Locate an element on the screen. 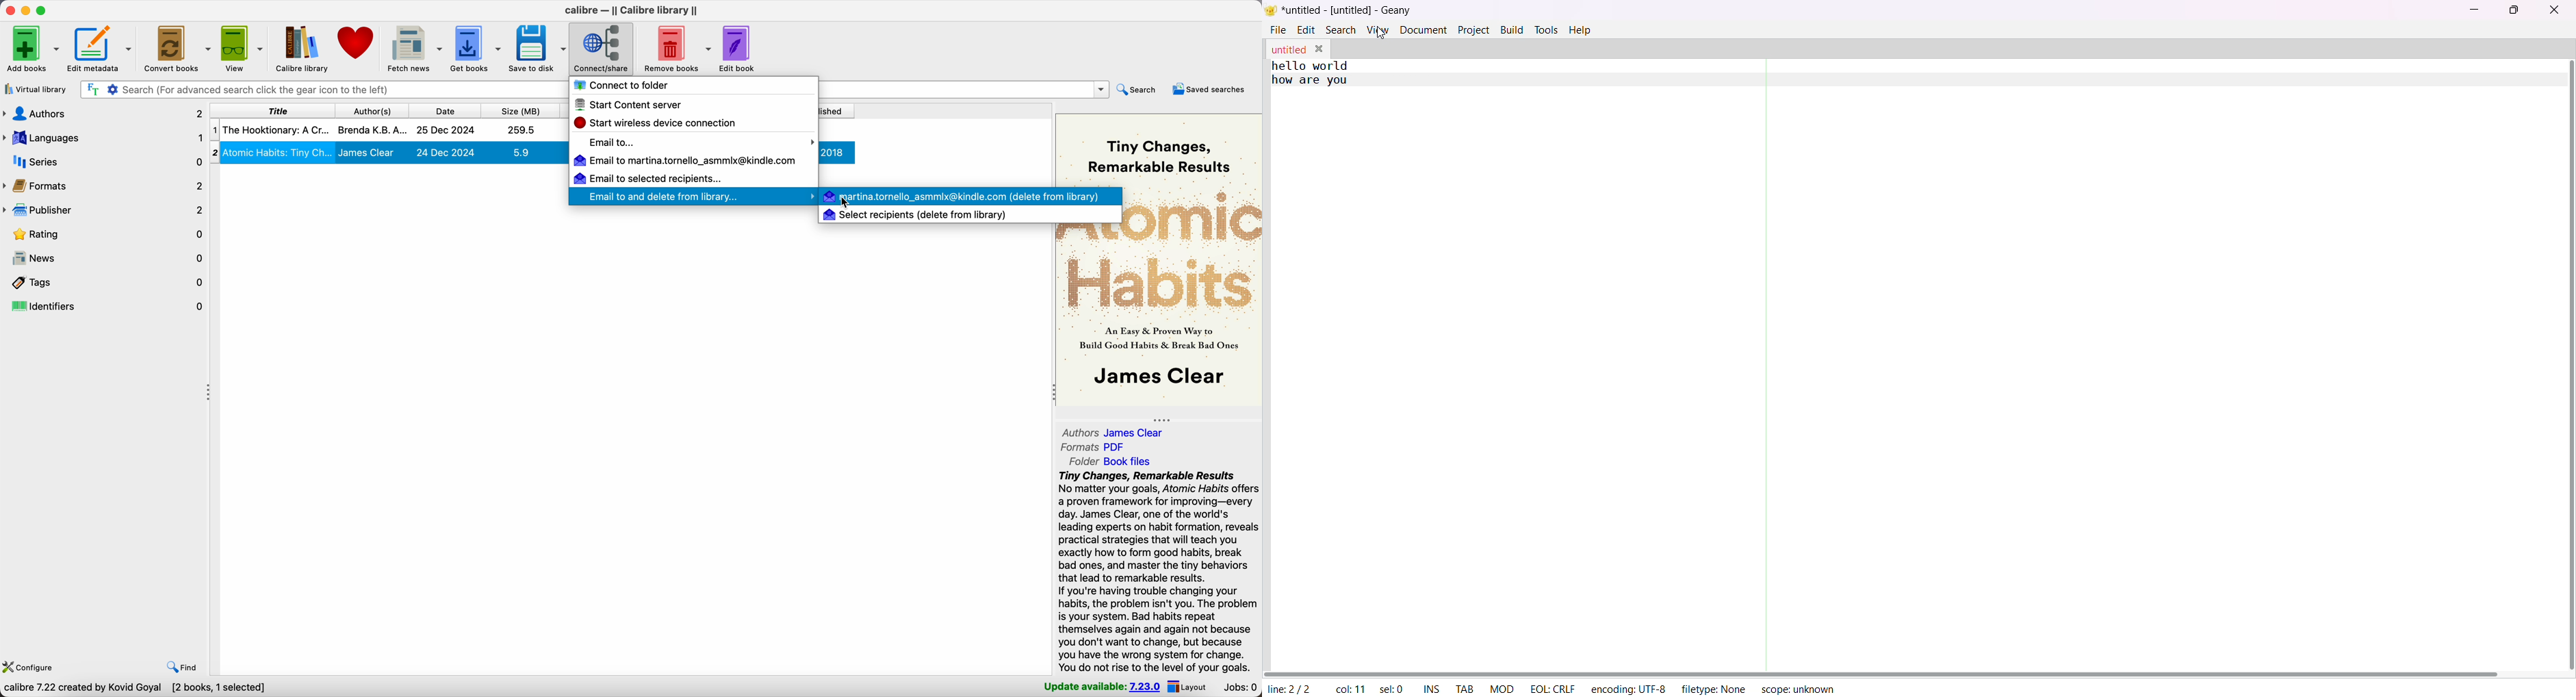  edit book is located at coordinates (739, 49).